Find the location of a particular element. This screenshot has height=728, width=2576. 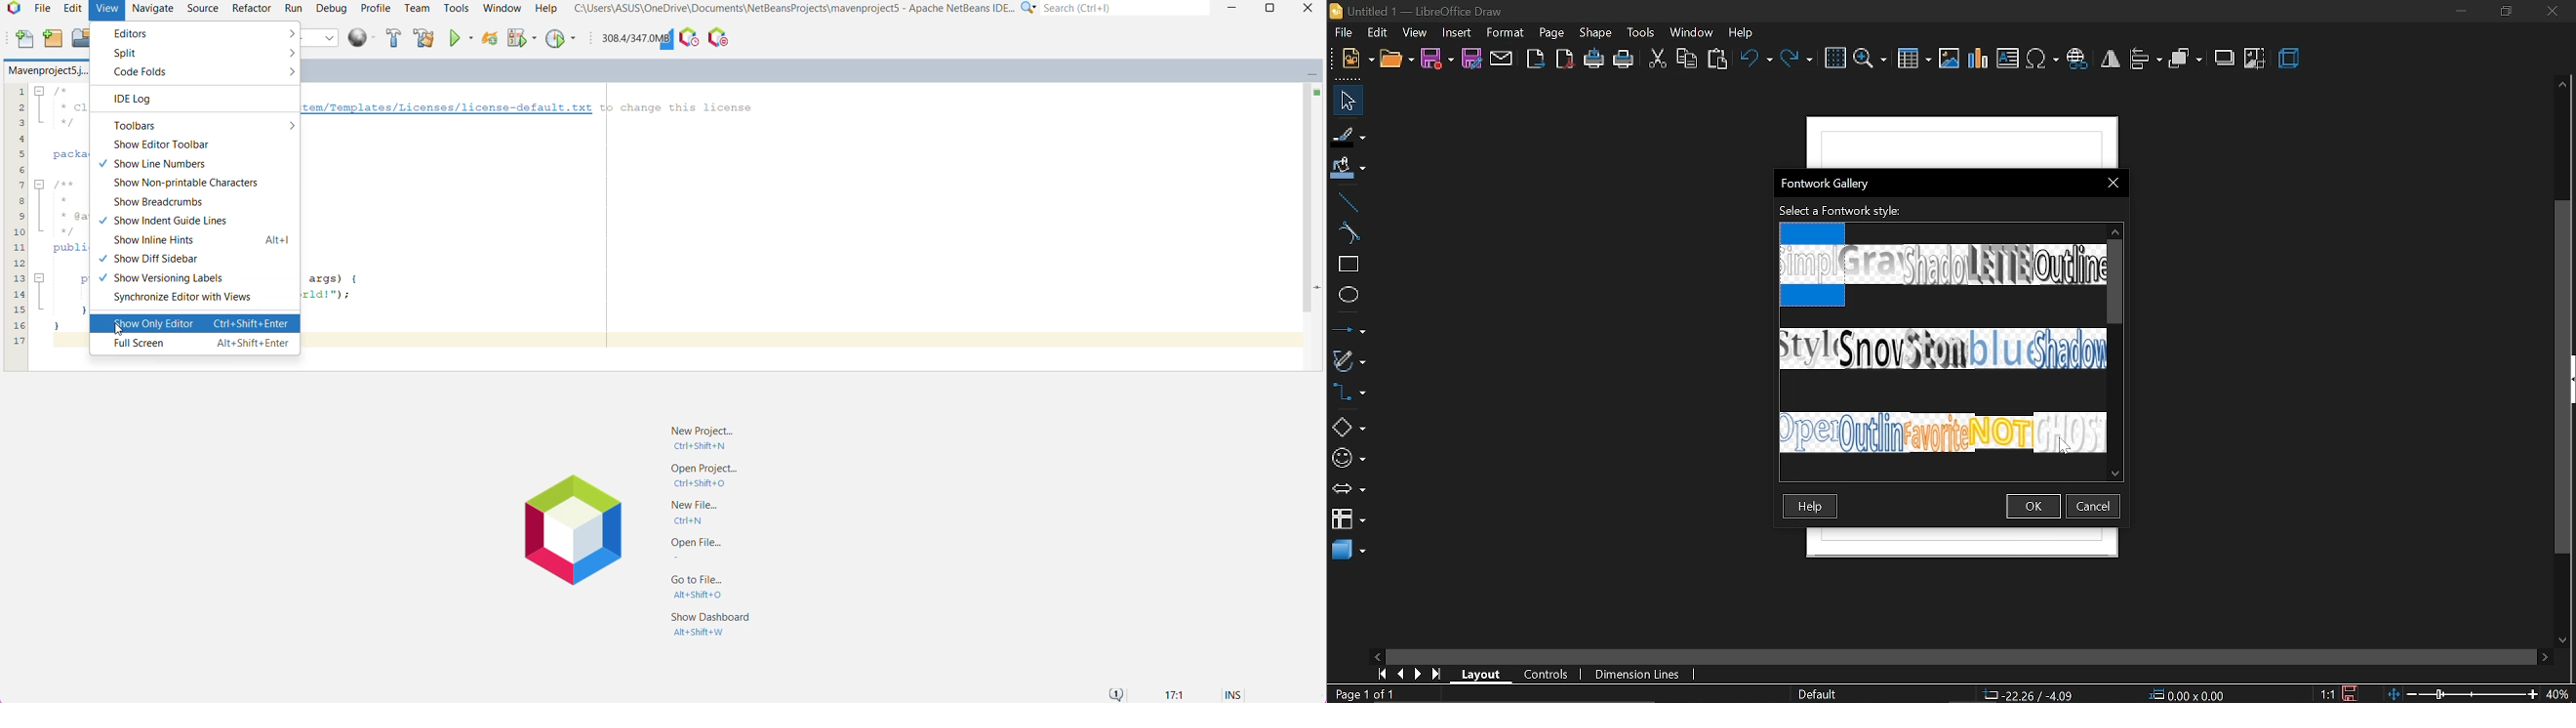

Build Project is located at coordinates (394, 39).